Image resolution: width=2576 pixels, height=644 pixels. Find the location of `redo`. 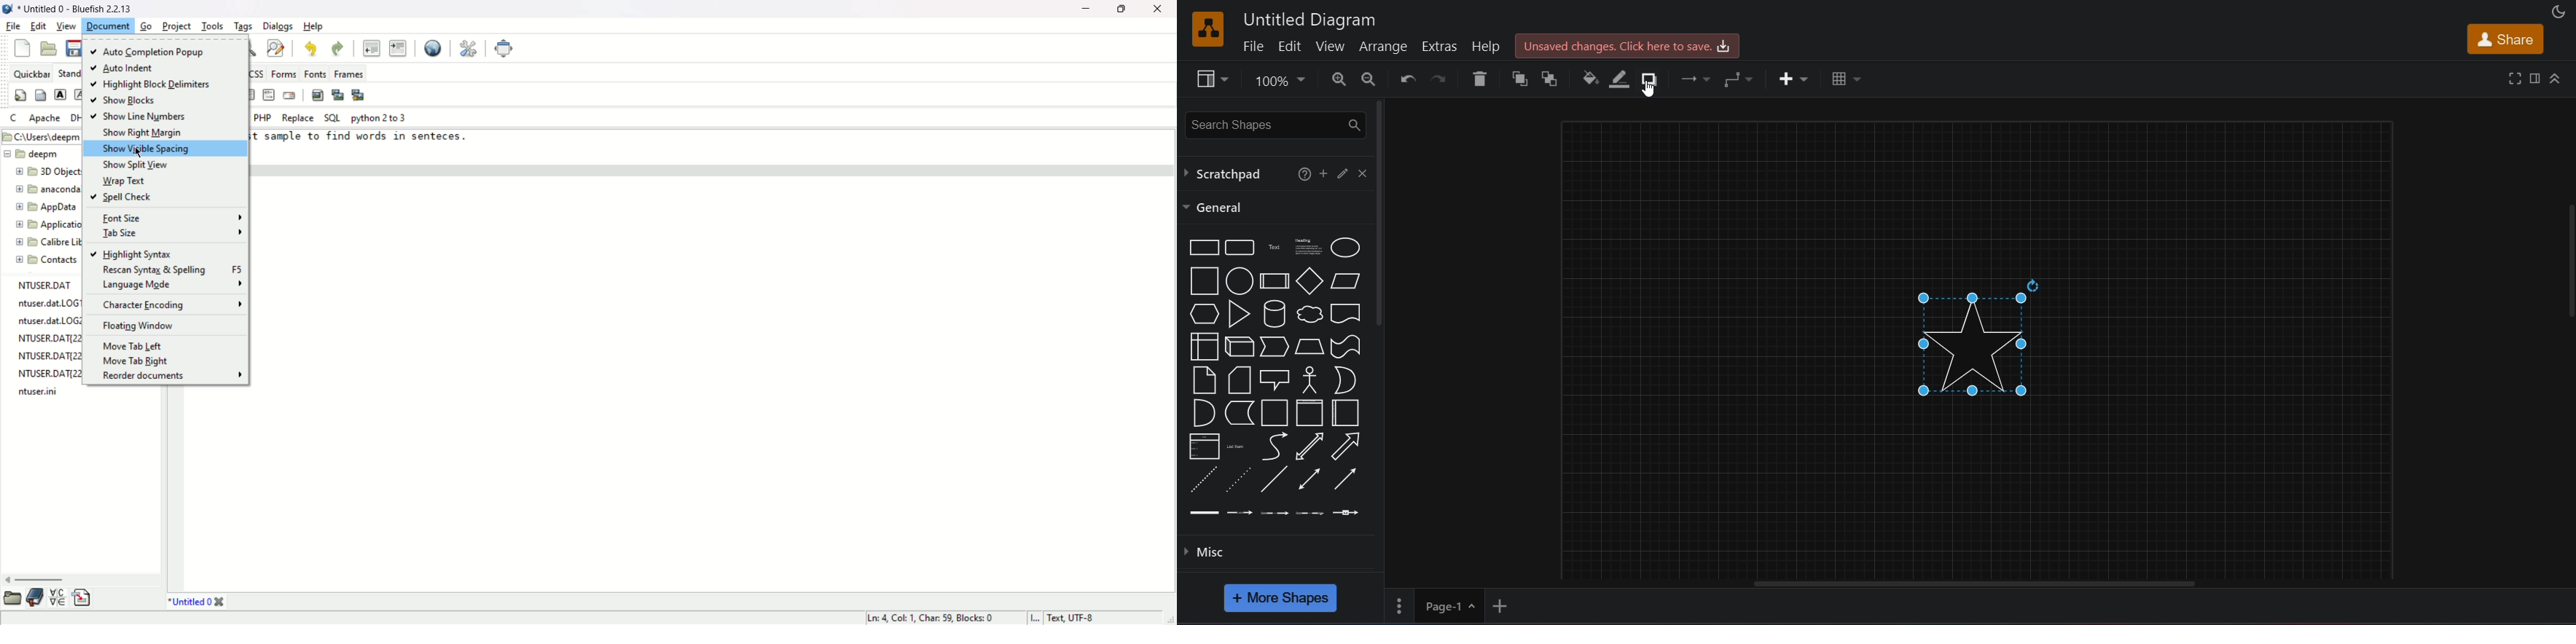

redo is located at coordinates (338, 47).